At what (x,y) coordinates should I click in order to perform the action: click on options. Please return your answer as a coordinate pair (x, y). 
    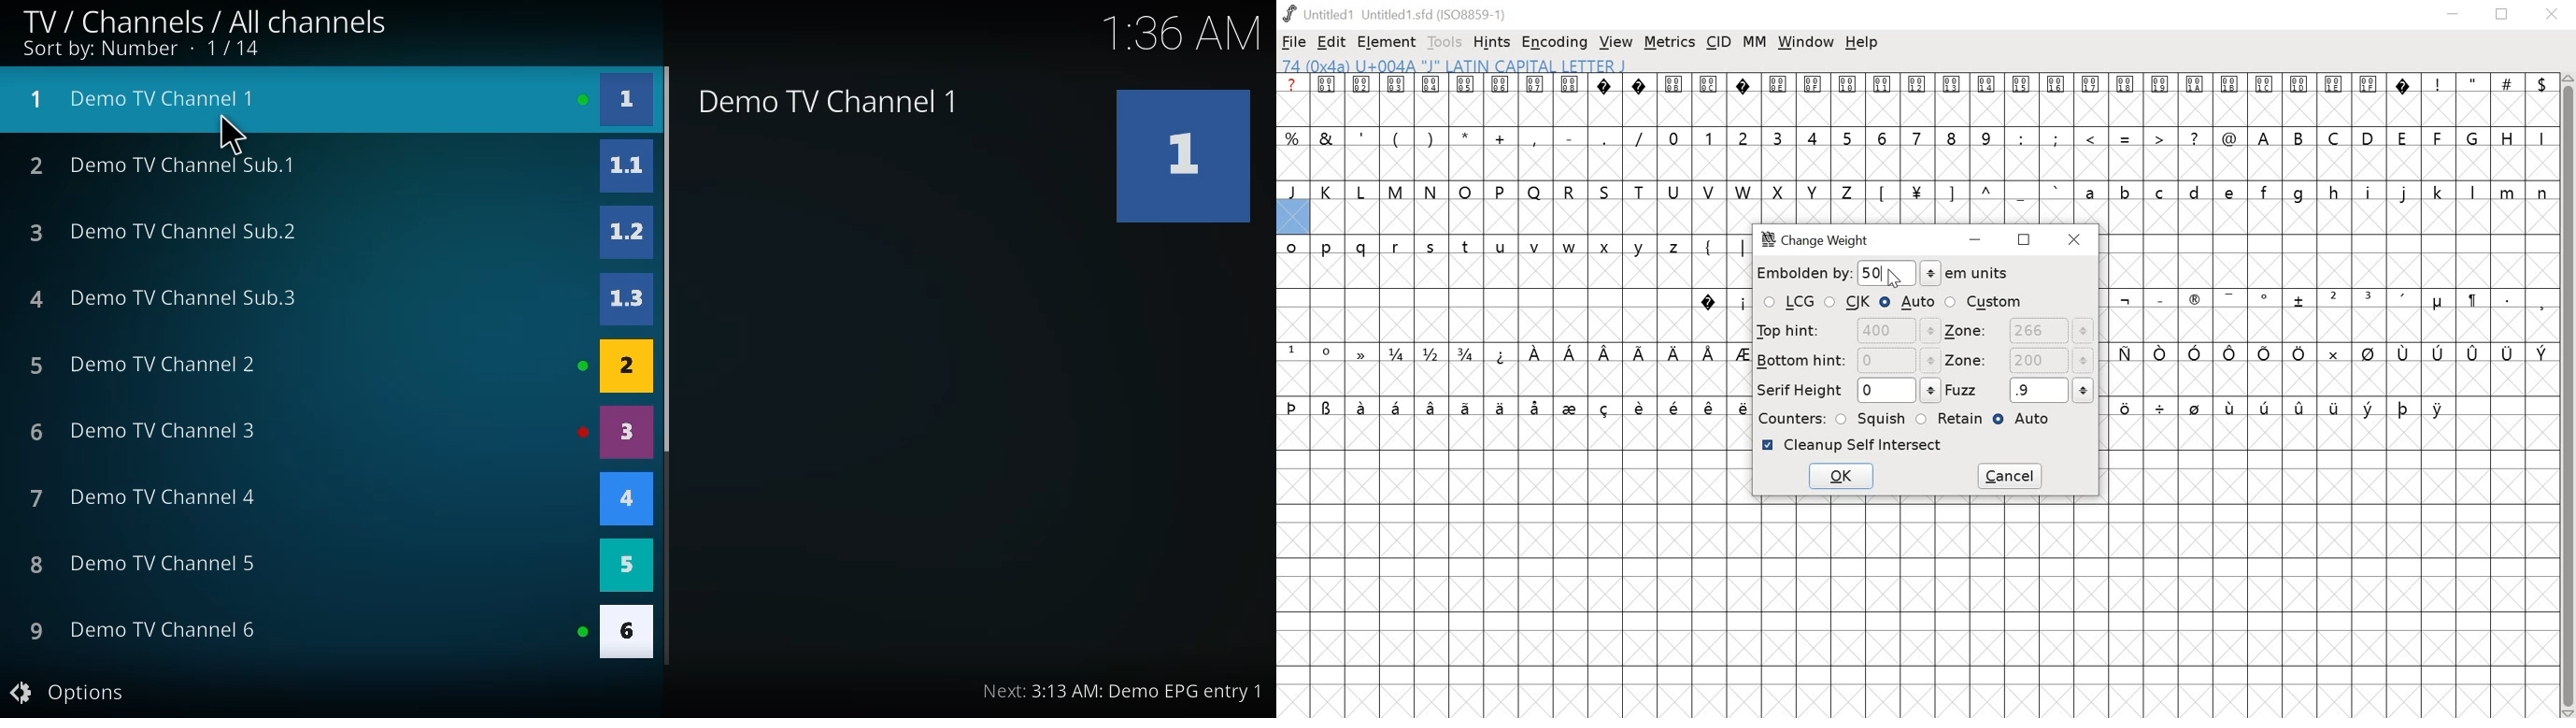
    Looking at the image, I should click on (70, 692).